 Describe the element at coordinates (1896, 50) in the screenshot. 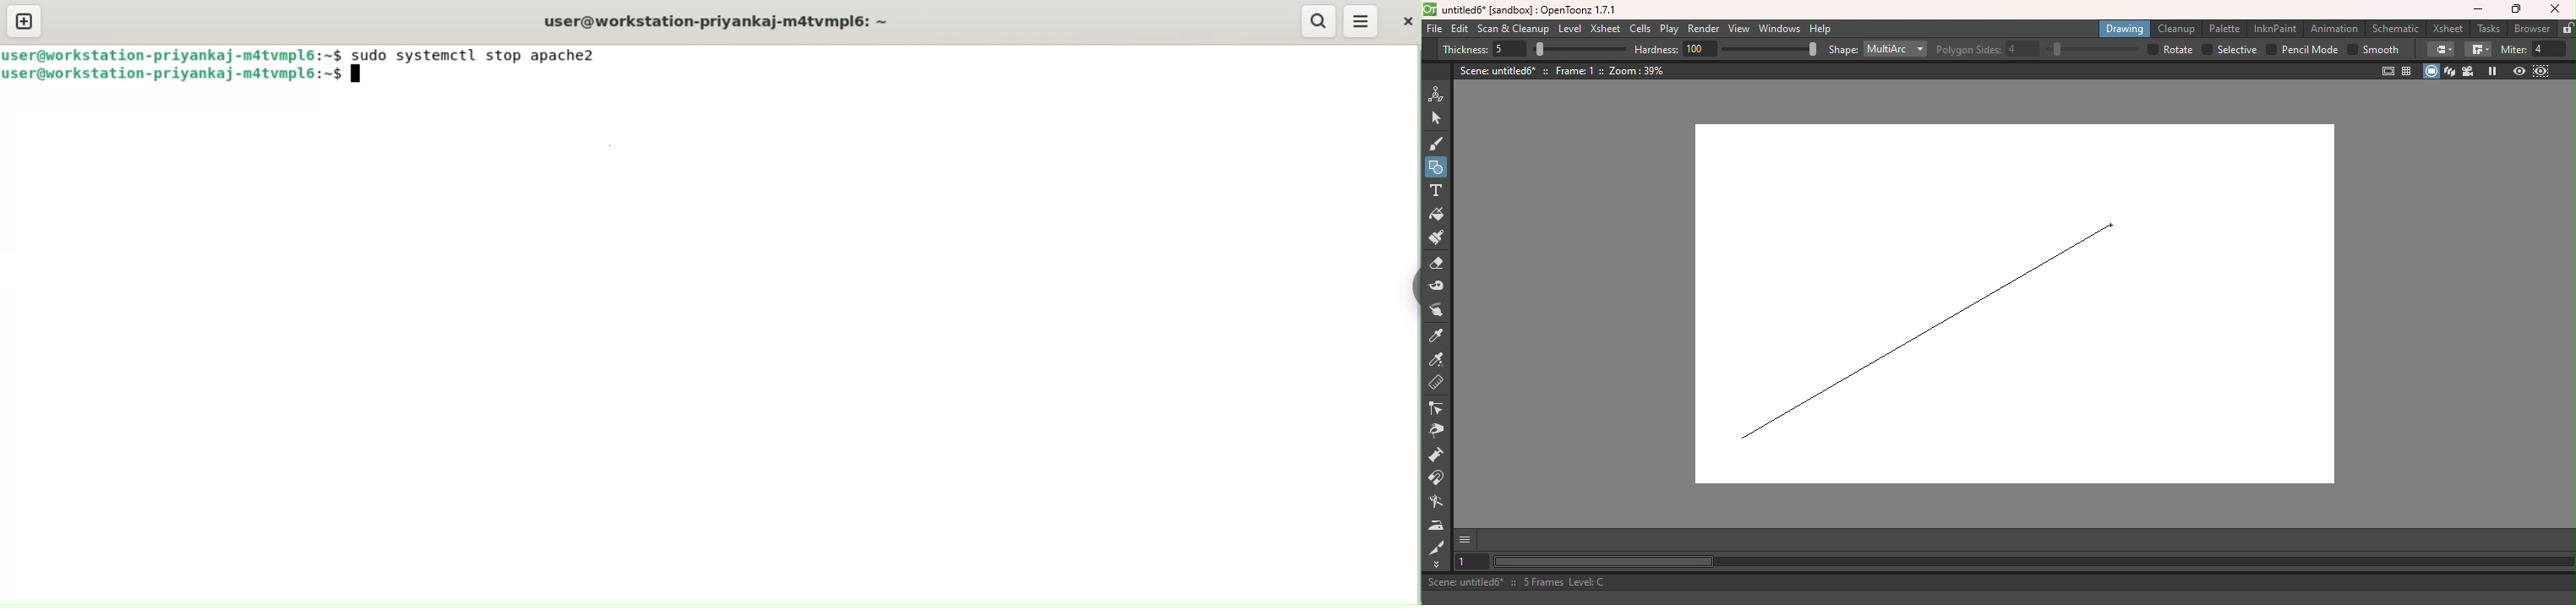

I see `Multiarc` at that location.